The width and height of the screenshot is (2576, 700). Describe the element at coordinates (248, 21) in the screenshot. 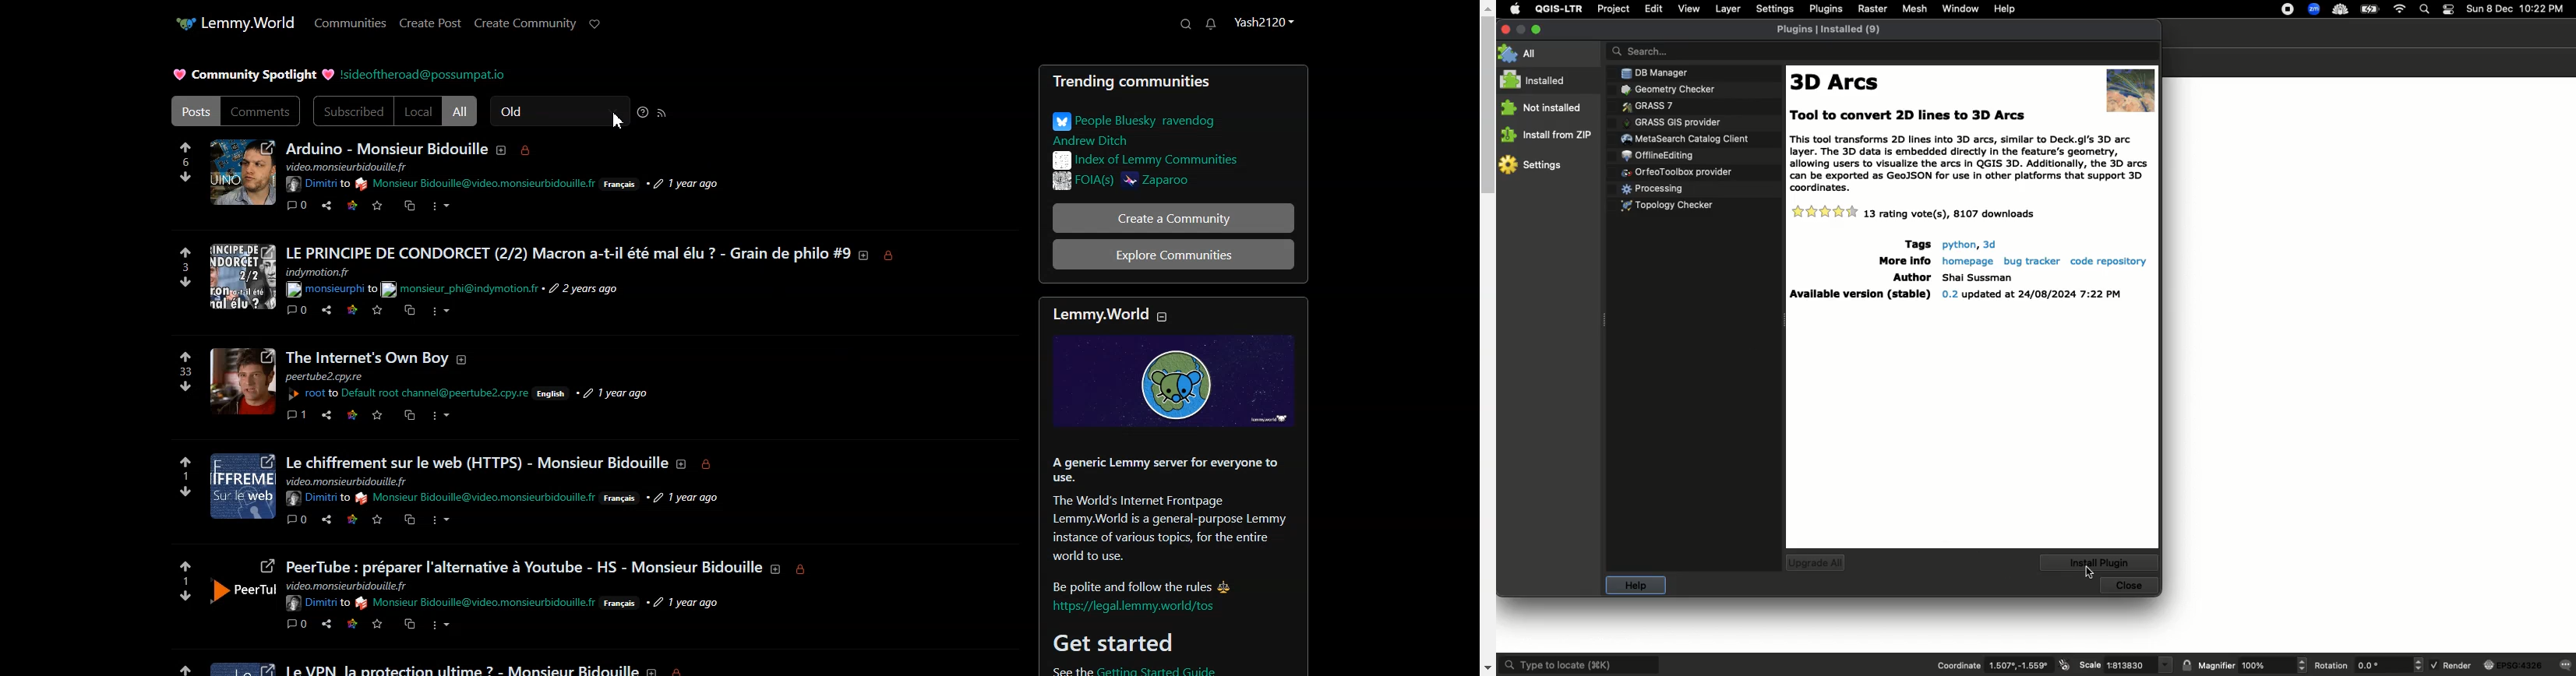

I see `Lemmy.World` at that location.